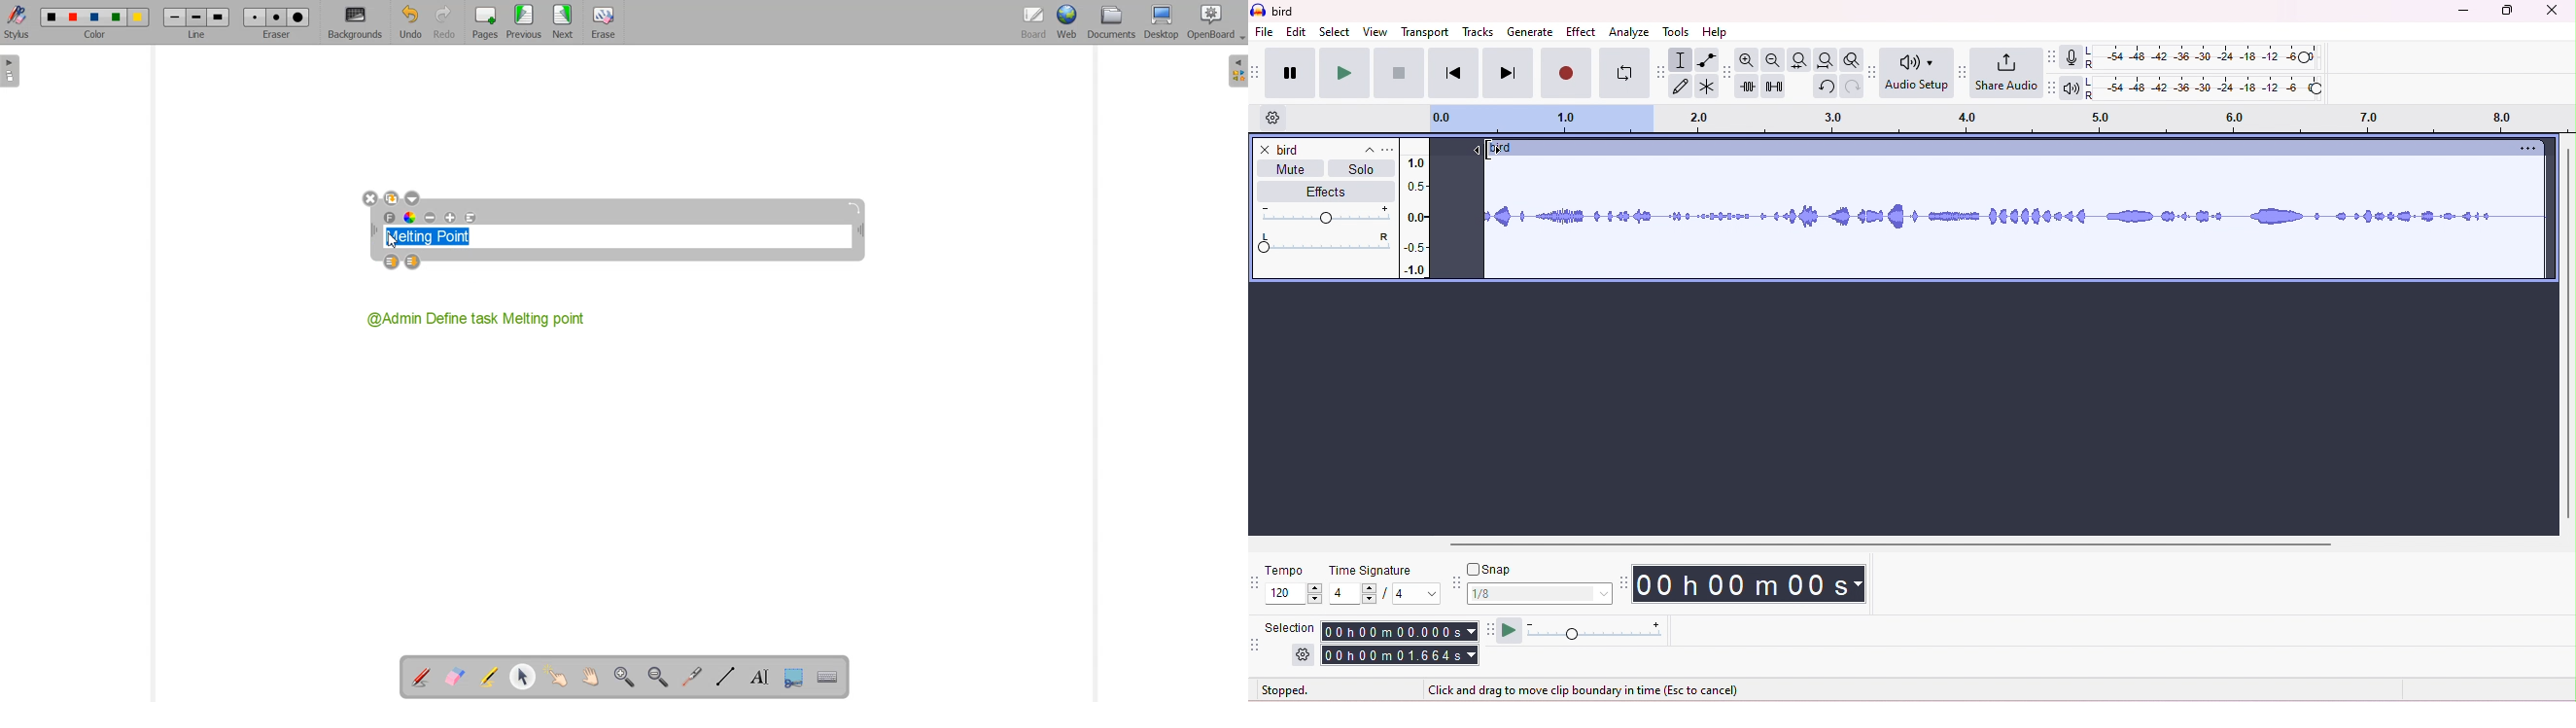 The image size is (2576, 728). What do you see at coordinates (2070, 57) in the screenshot?
I see `record meter` at bounding box center [2070, 57].